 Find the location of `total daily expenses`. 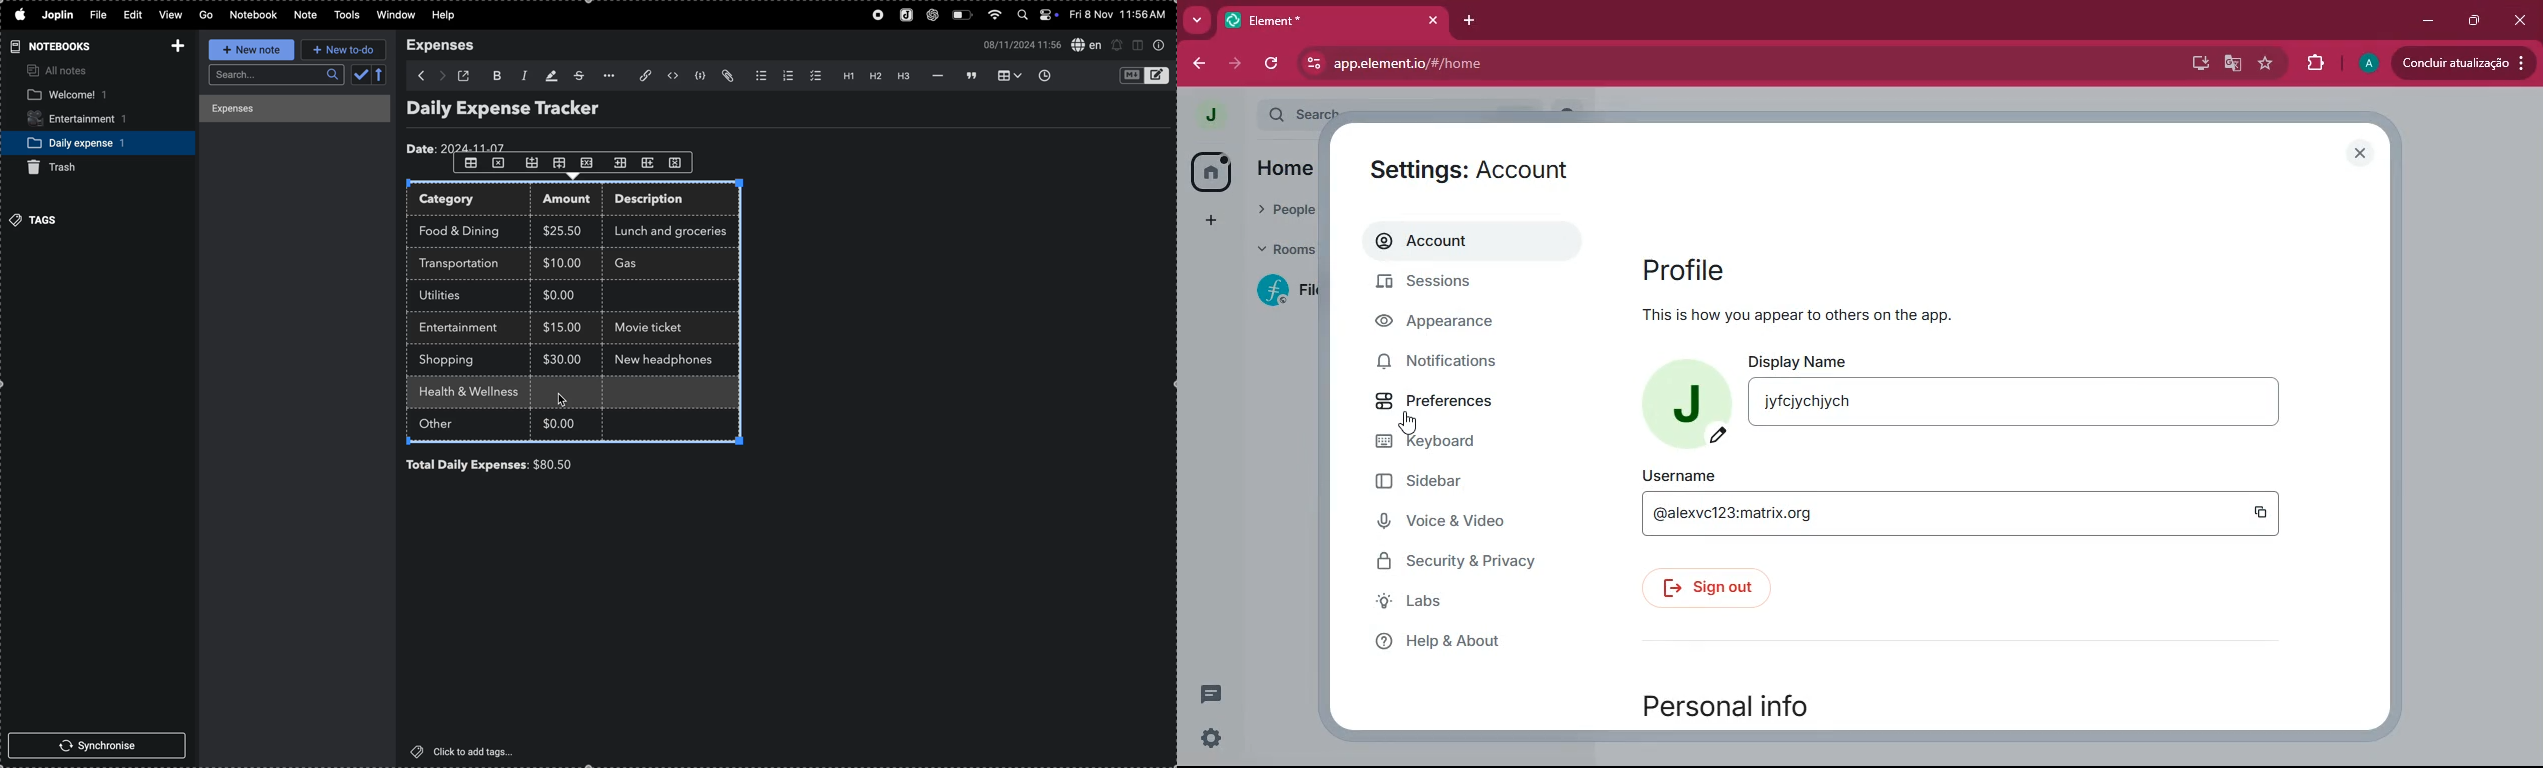

total daily expenses is located at coordinates (468, 465).